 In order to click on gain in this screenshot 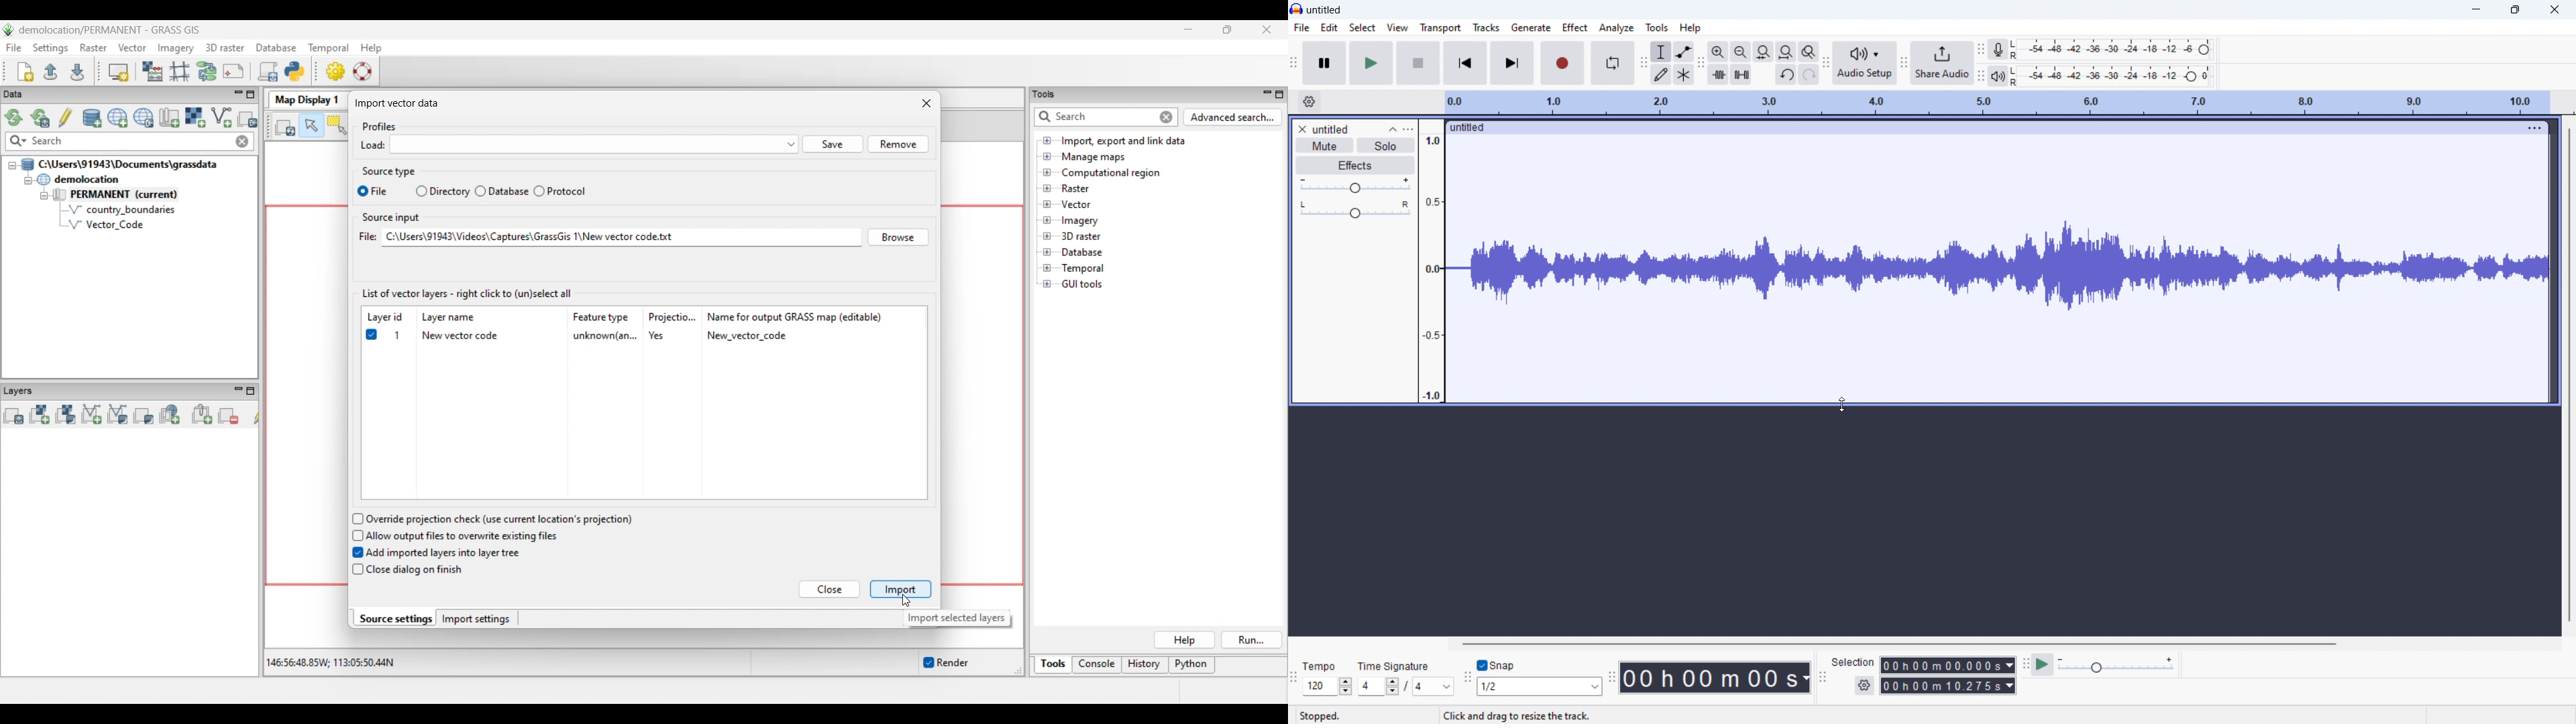, I will do `click(1356, 186)`.